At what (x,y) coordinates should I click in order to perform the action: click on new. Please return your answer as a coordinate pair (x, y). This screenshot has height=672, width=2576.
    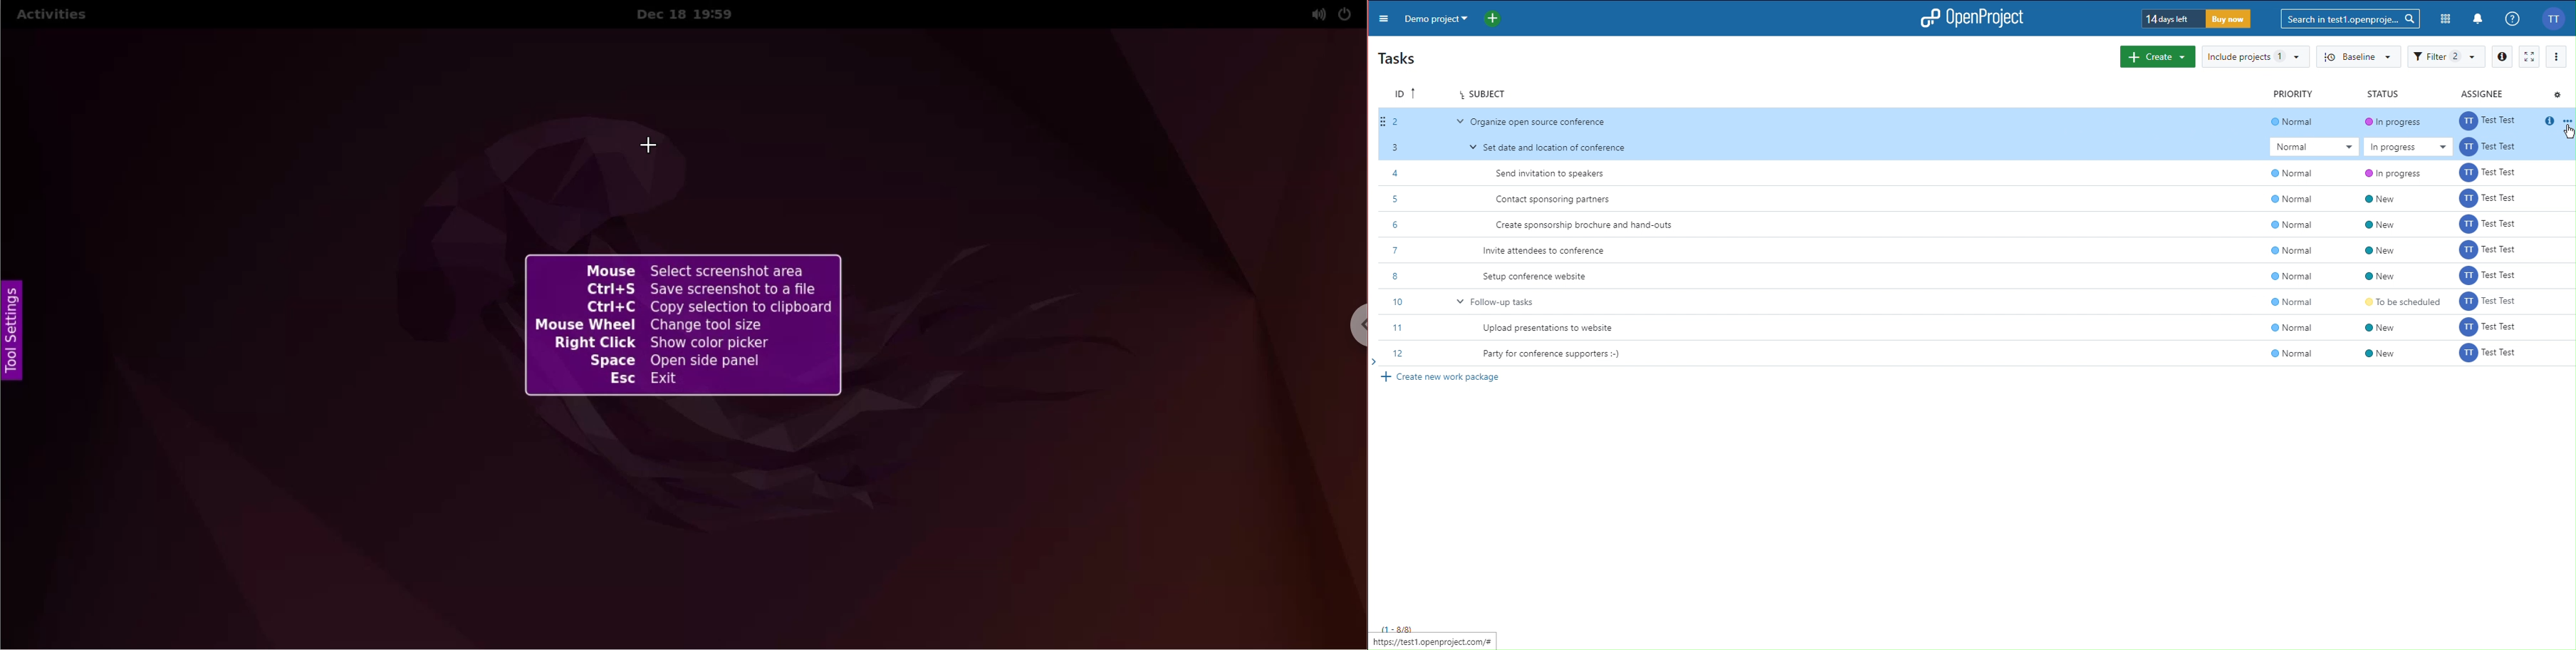
    Looking at the image, I should click on (2388, 239).